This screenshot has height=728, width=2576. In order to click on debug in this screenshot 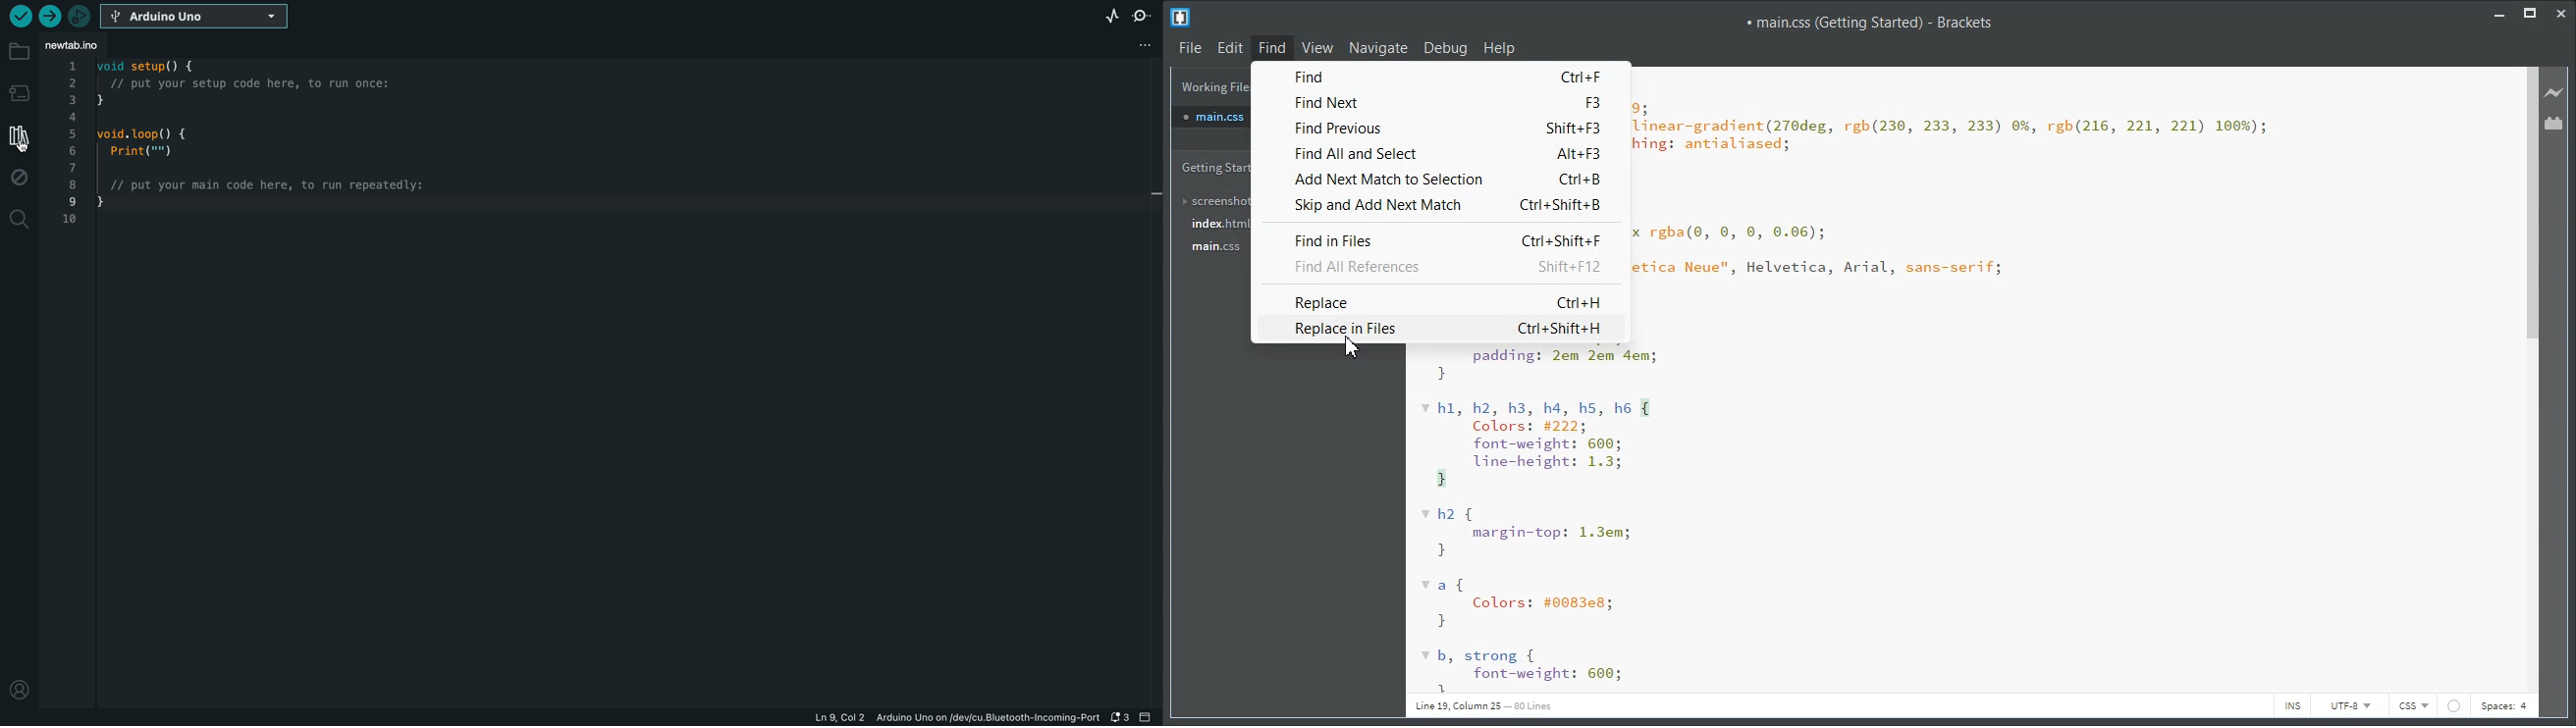, I will do `click(20, 179)`.